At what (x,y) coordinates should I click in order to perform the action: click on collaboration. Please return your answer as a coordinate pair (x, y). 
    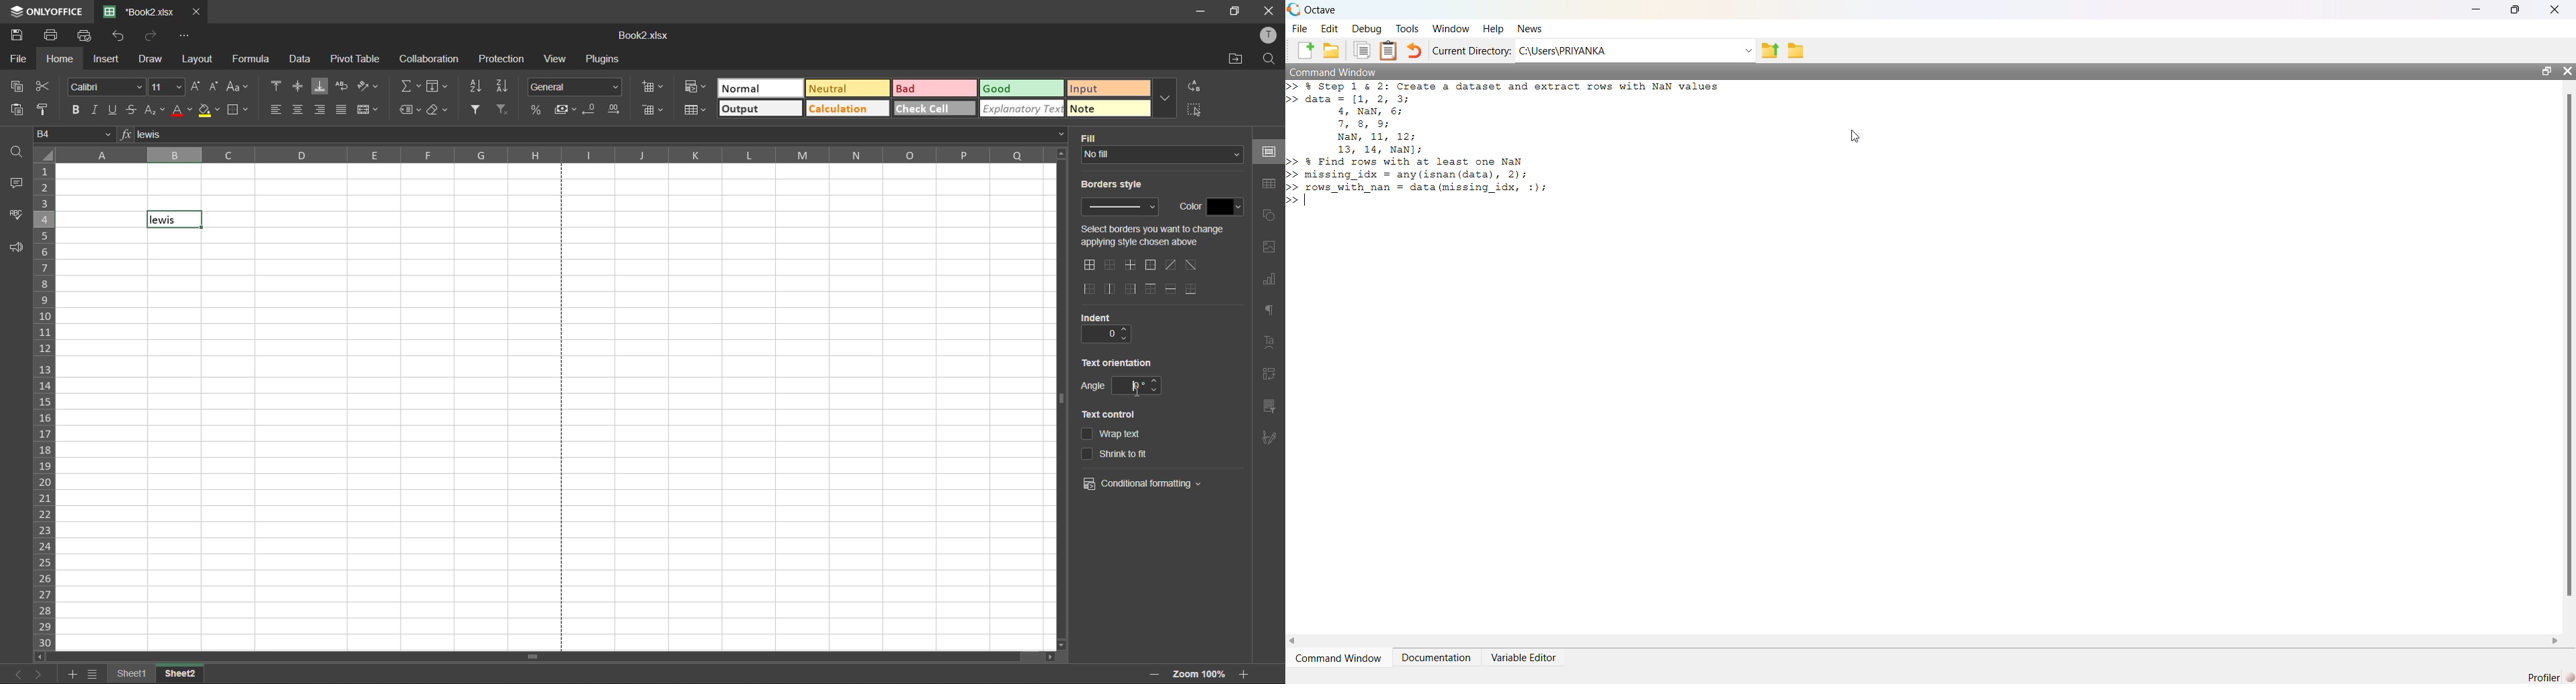
    Looking at the image, I should click on (429, 59).